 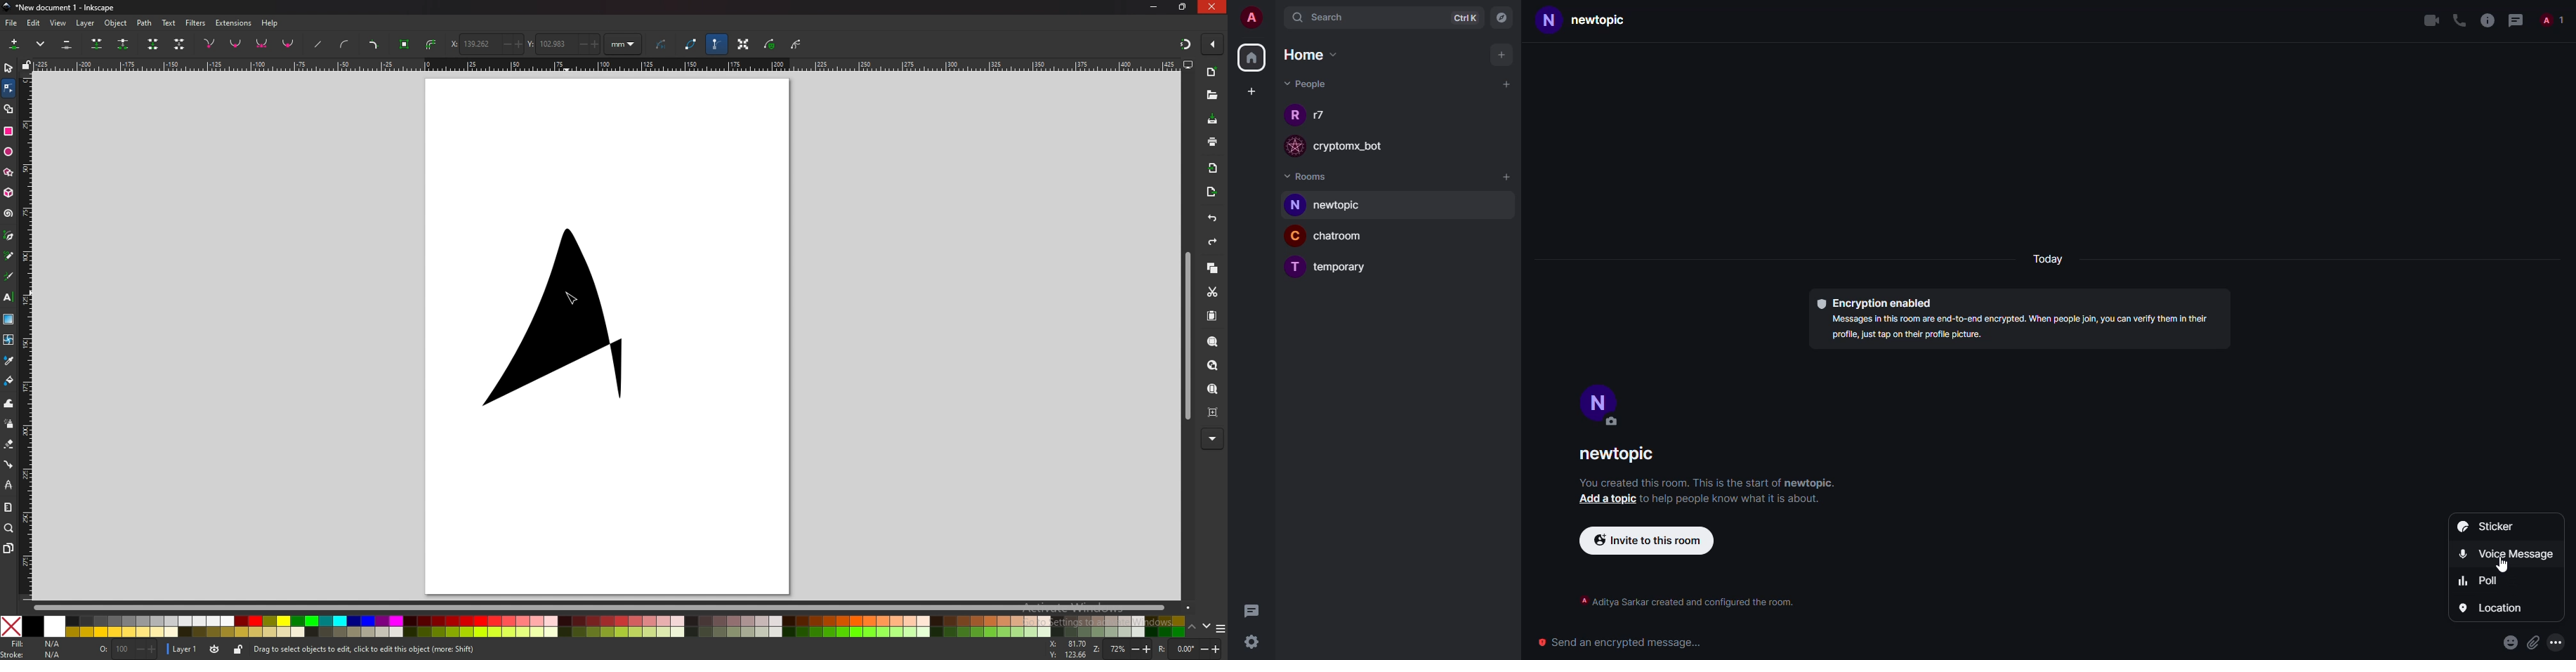 I want to click on delete selected nodes, so click(x=67, y=43).